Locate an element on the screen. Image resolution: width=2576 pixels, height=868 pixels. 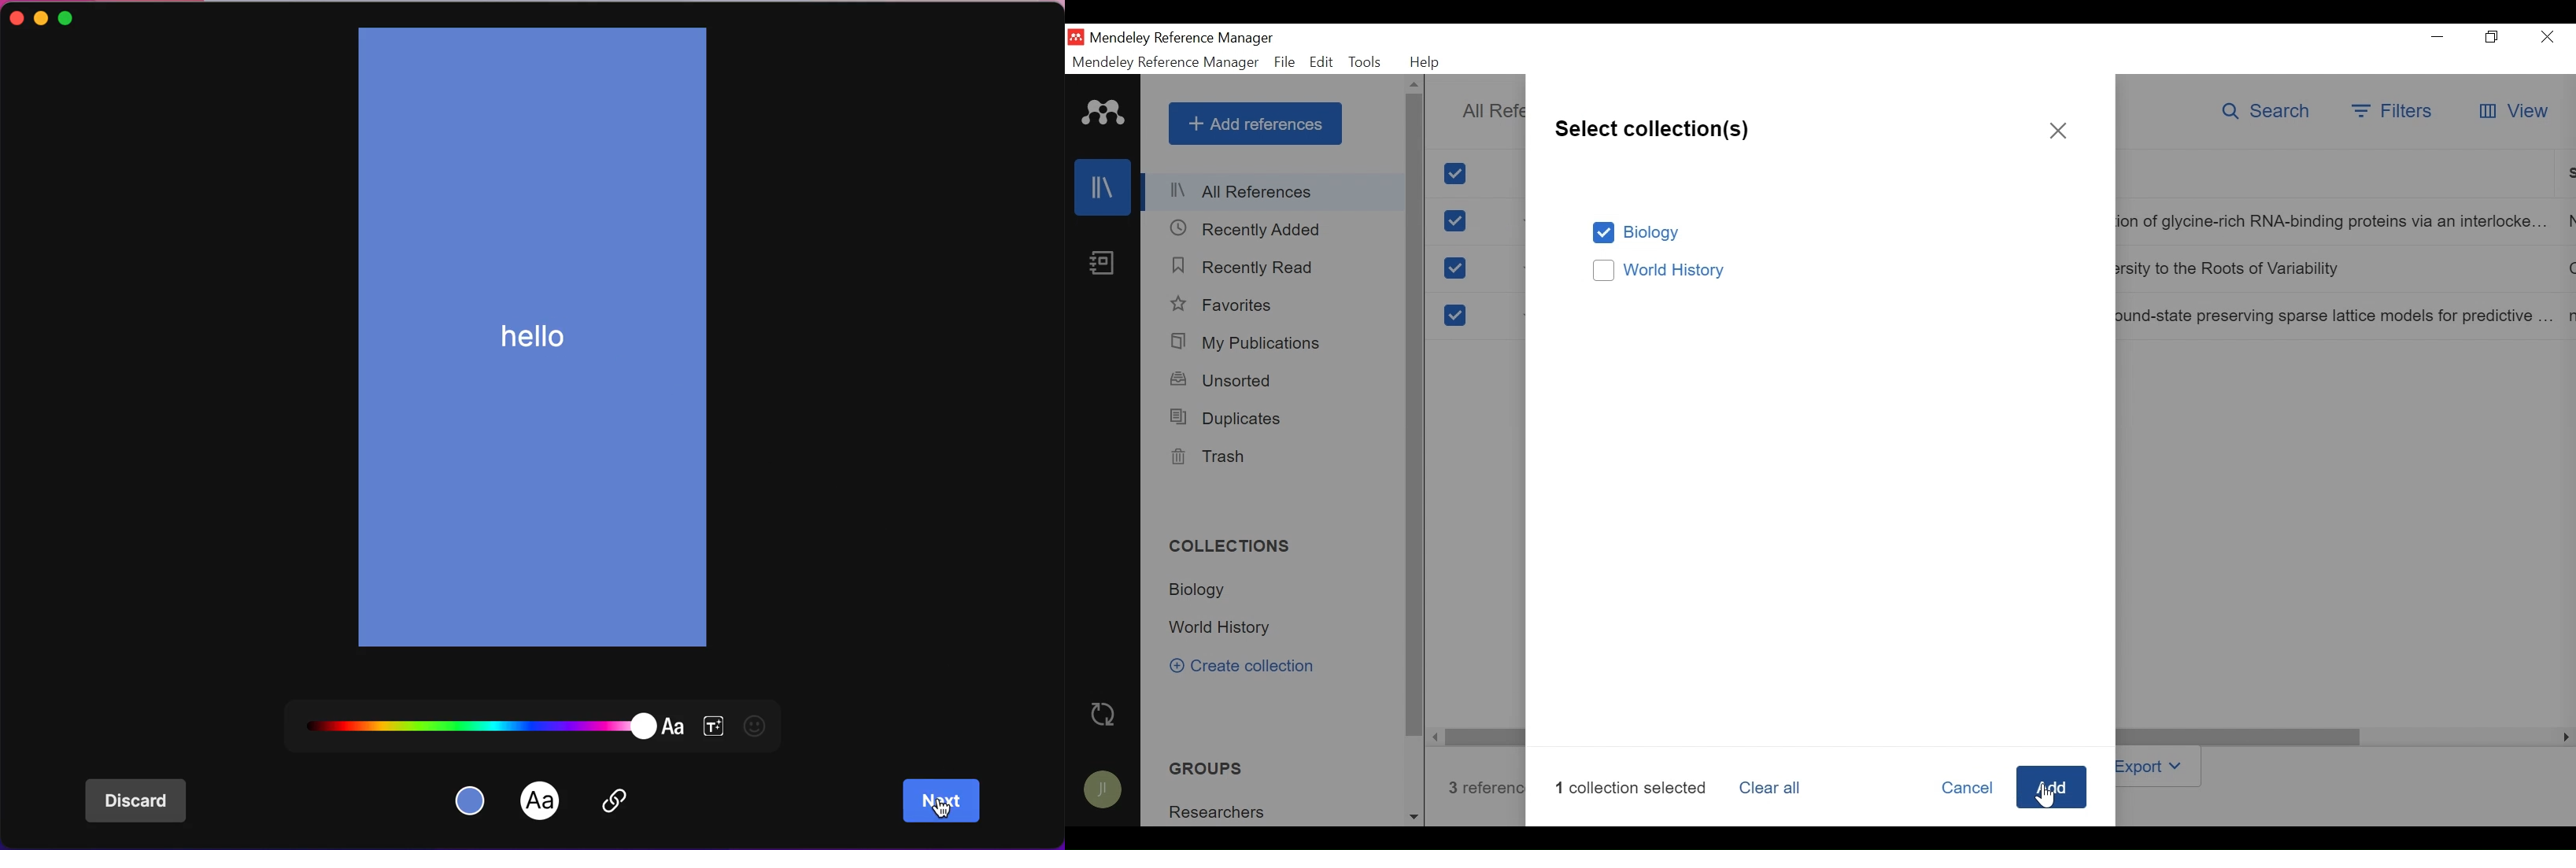
Library is located at coordinates (1102, 187).